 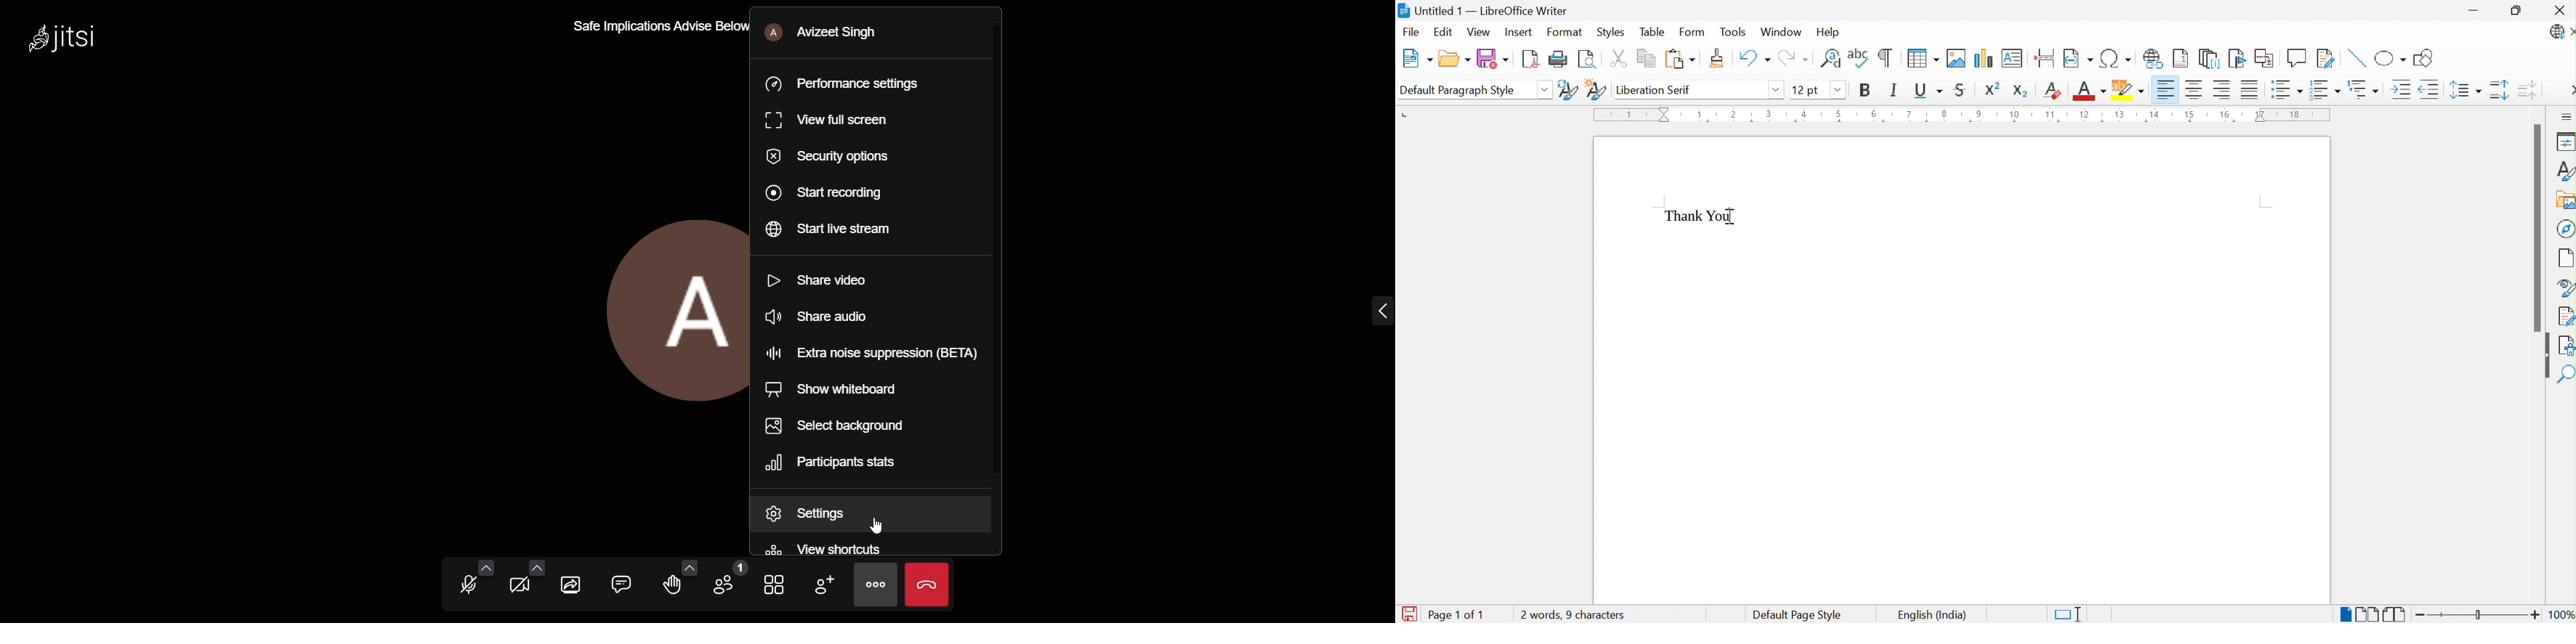 I want to click on Manage Changes, so click(x=2565, y=316).